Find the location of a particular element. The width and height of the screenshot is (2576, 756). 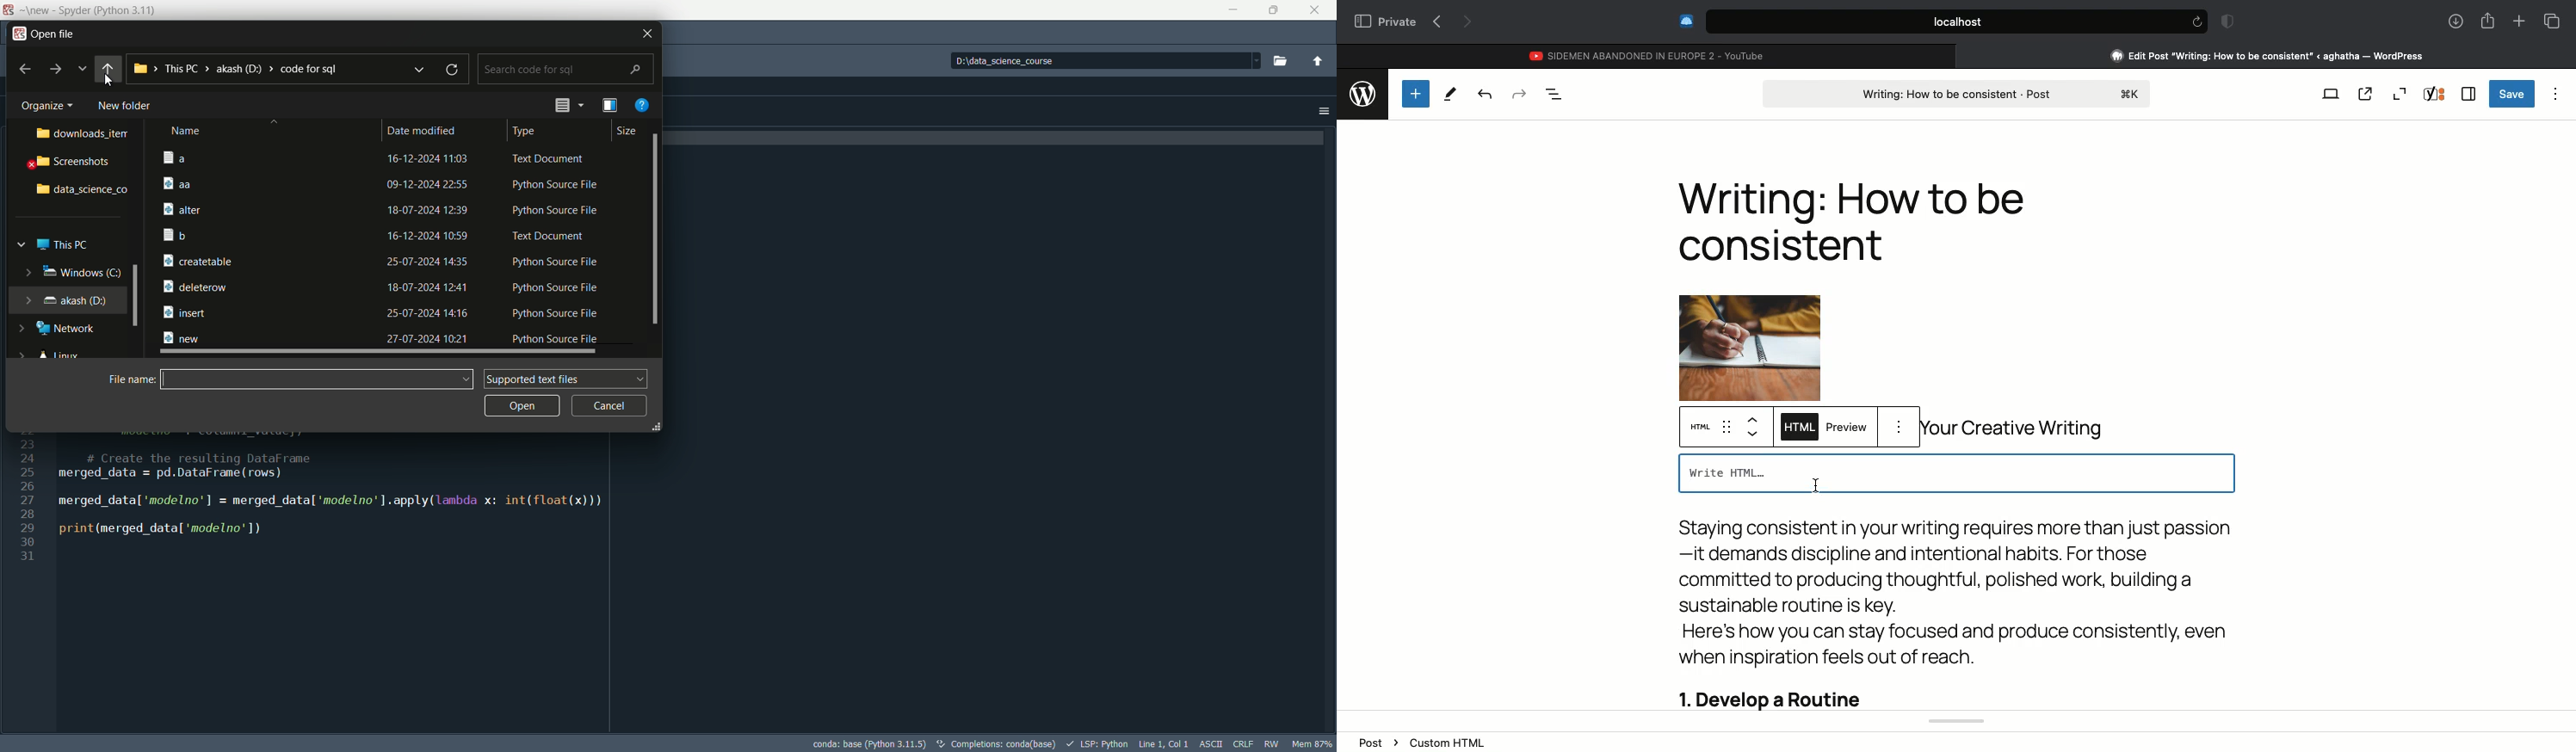

downlaods item is located at coordinates (79, 134).